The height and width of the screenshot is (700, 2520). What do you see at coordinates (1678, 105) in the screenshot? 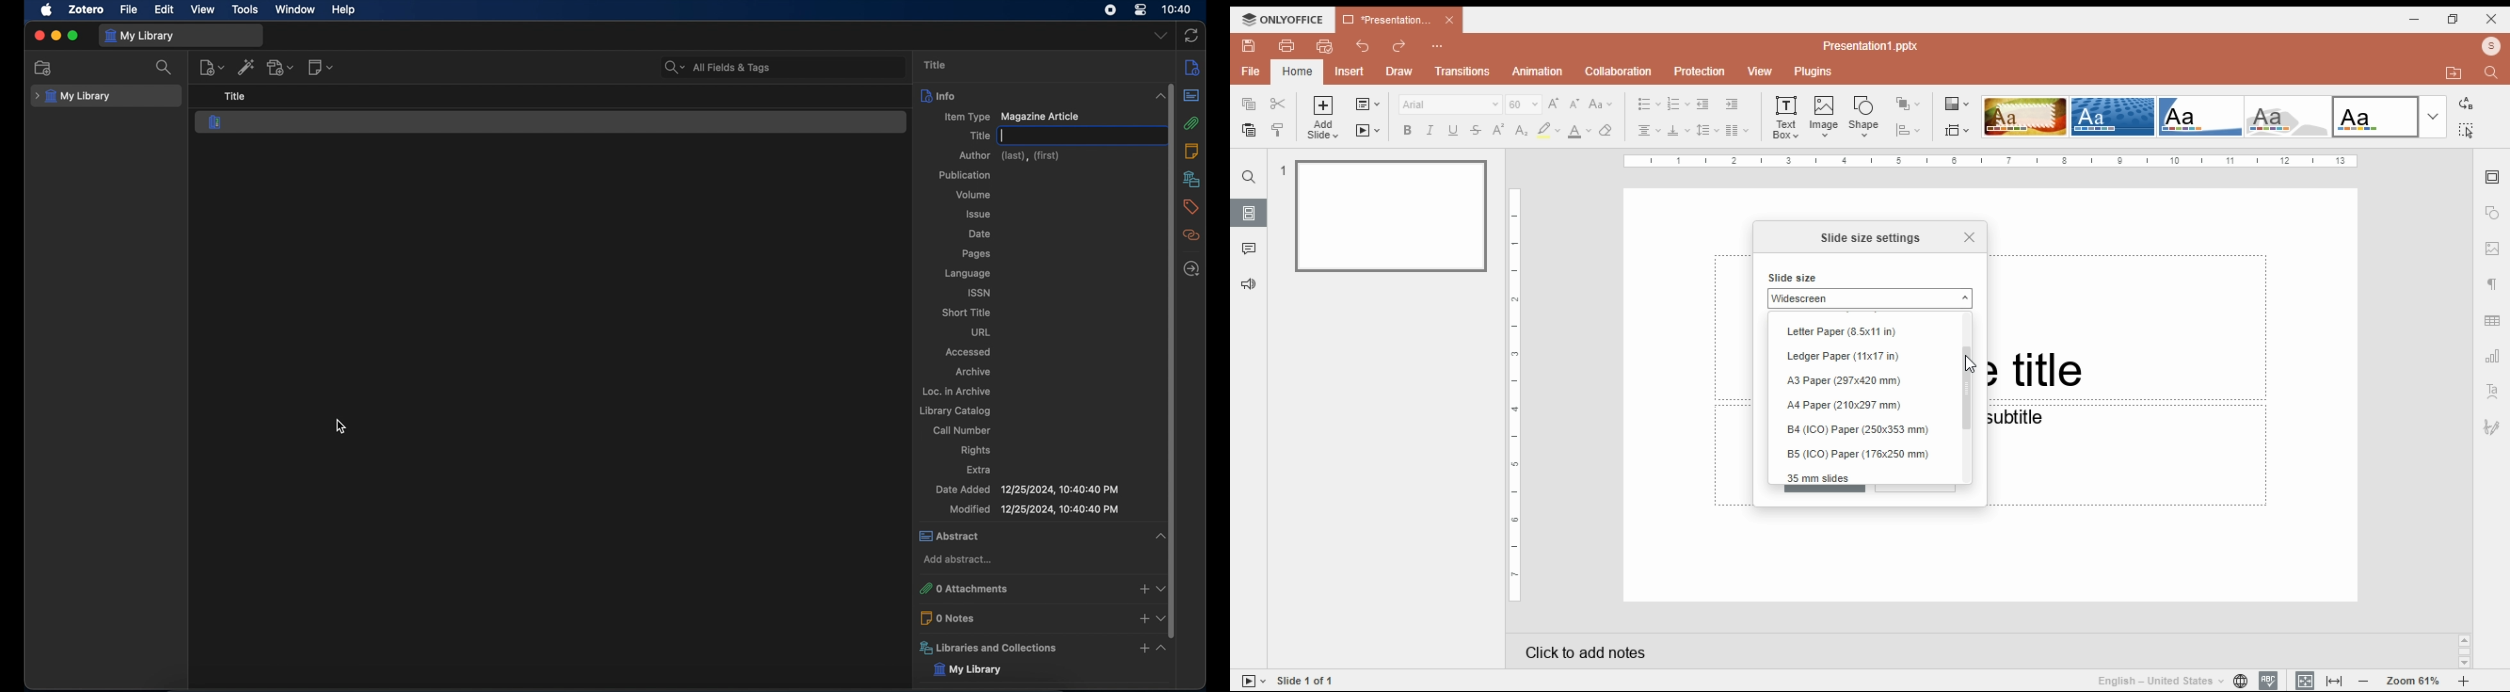
I see `numbering` at bounding box center [1678, 105].